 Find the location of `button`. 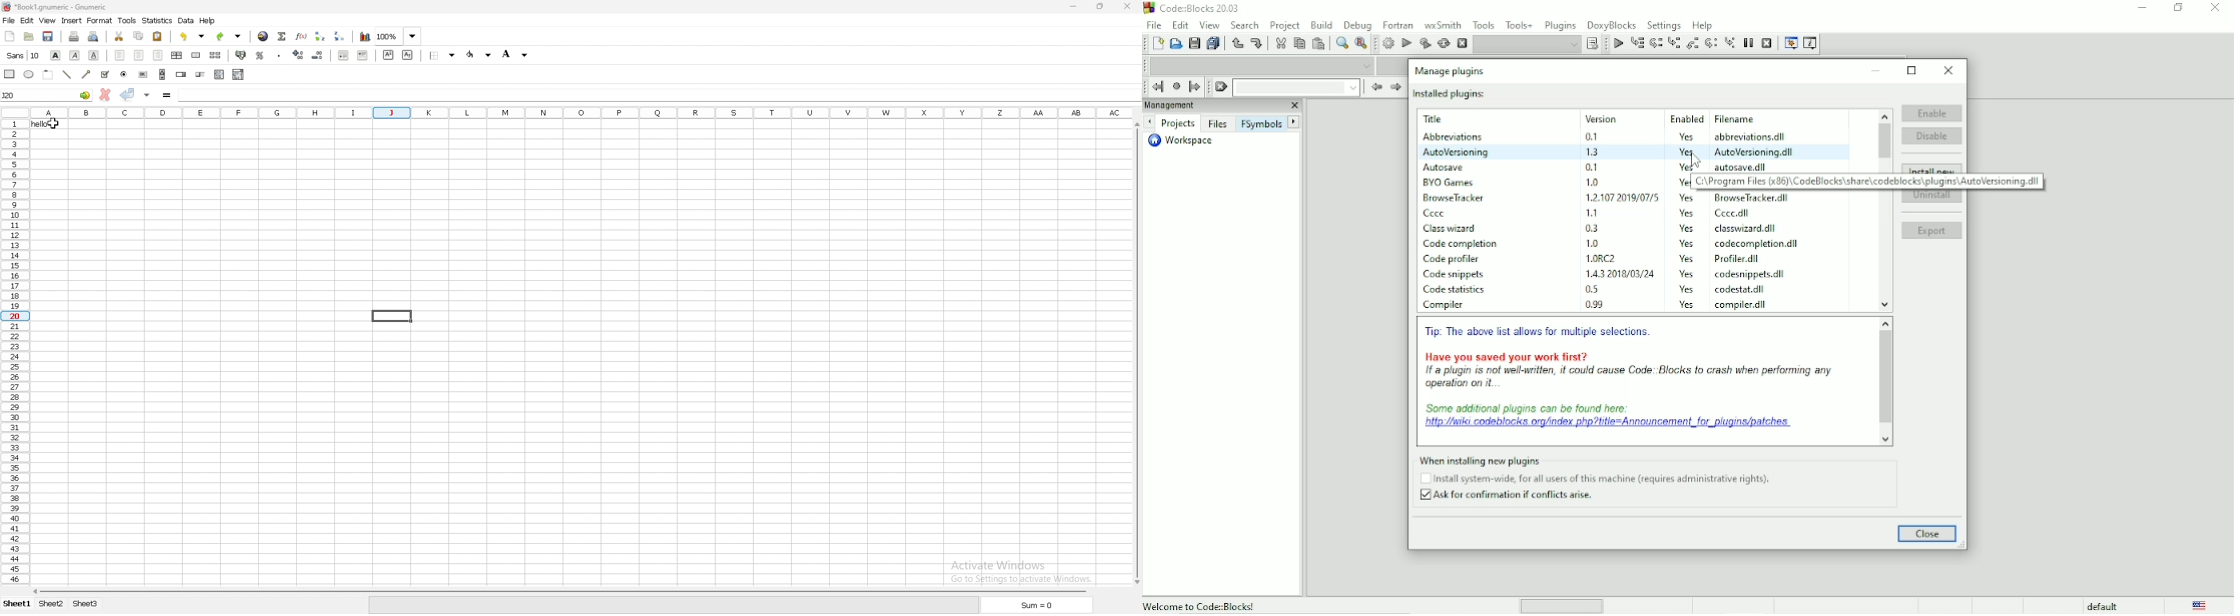

button is located at coordinates (142, 74).